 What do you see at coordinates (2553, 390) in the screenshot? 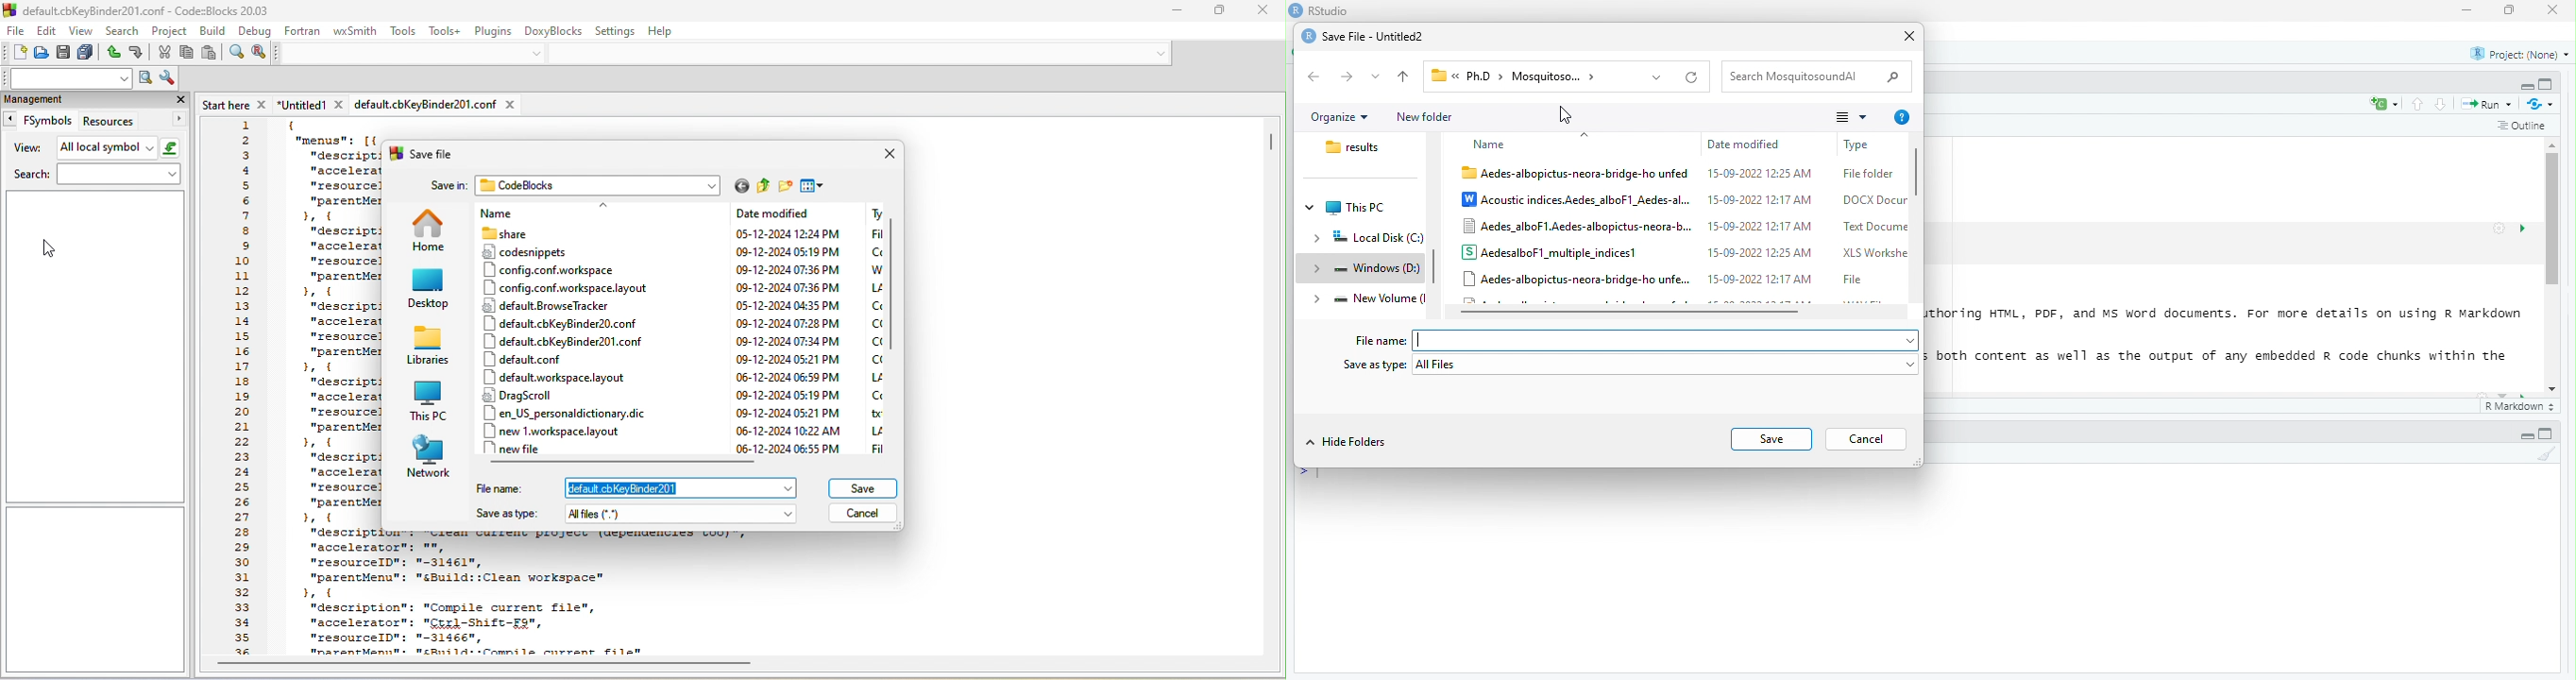
I see `scroll down` at bounding box center [2553, 390].